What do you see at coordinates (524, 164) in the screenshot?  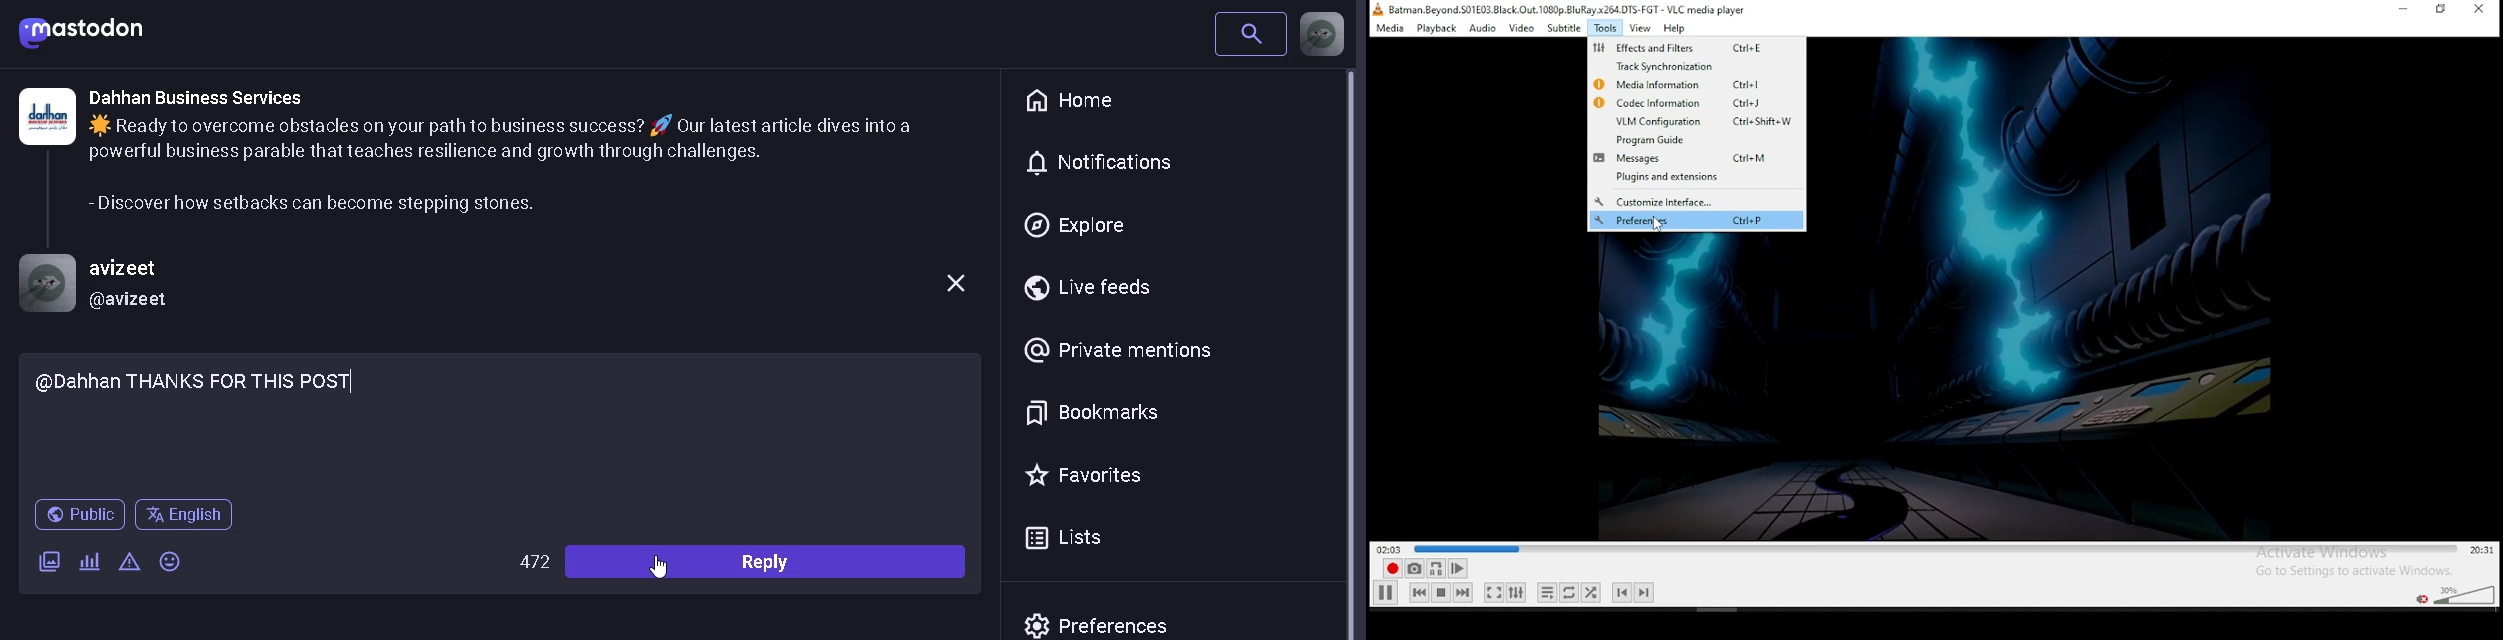 I see `post` at bounding box center [524, 164].